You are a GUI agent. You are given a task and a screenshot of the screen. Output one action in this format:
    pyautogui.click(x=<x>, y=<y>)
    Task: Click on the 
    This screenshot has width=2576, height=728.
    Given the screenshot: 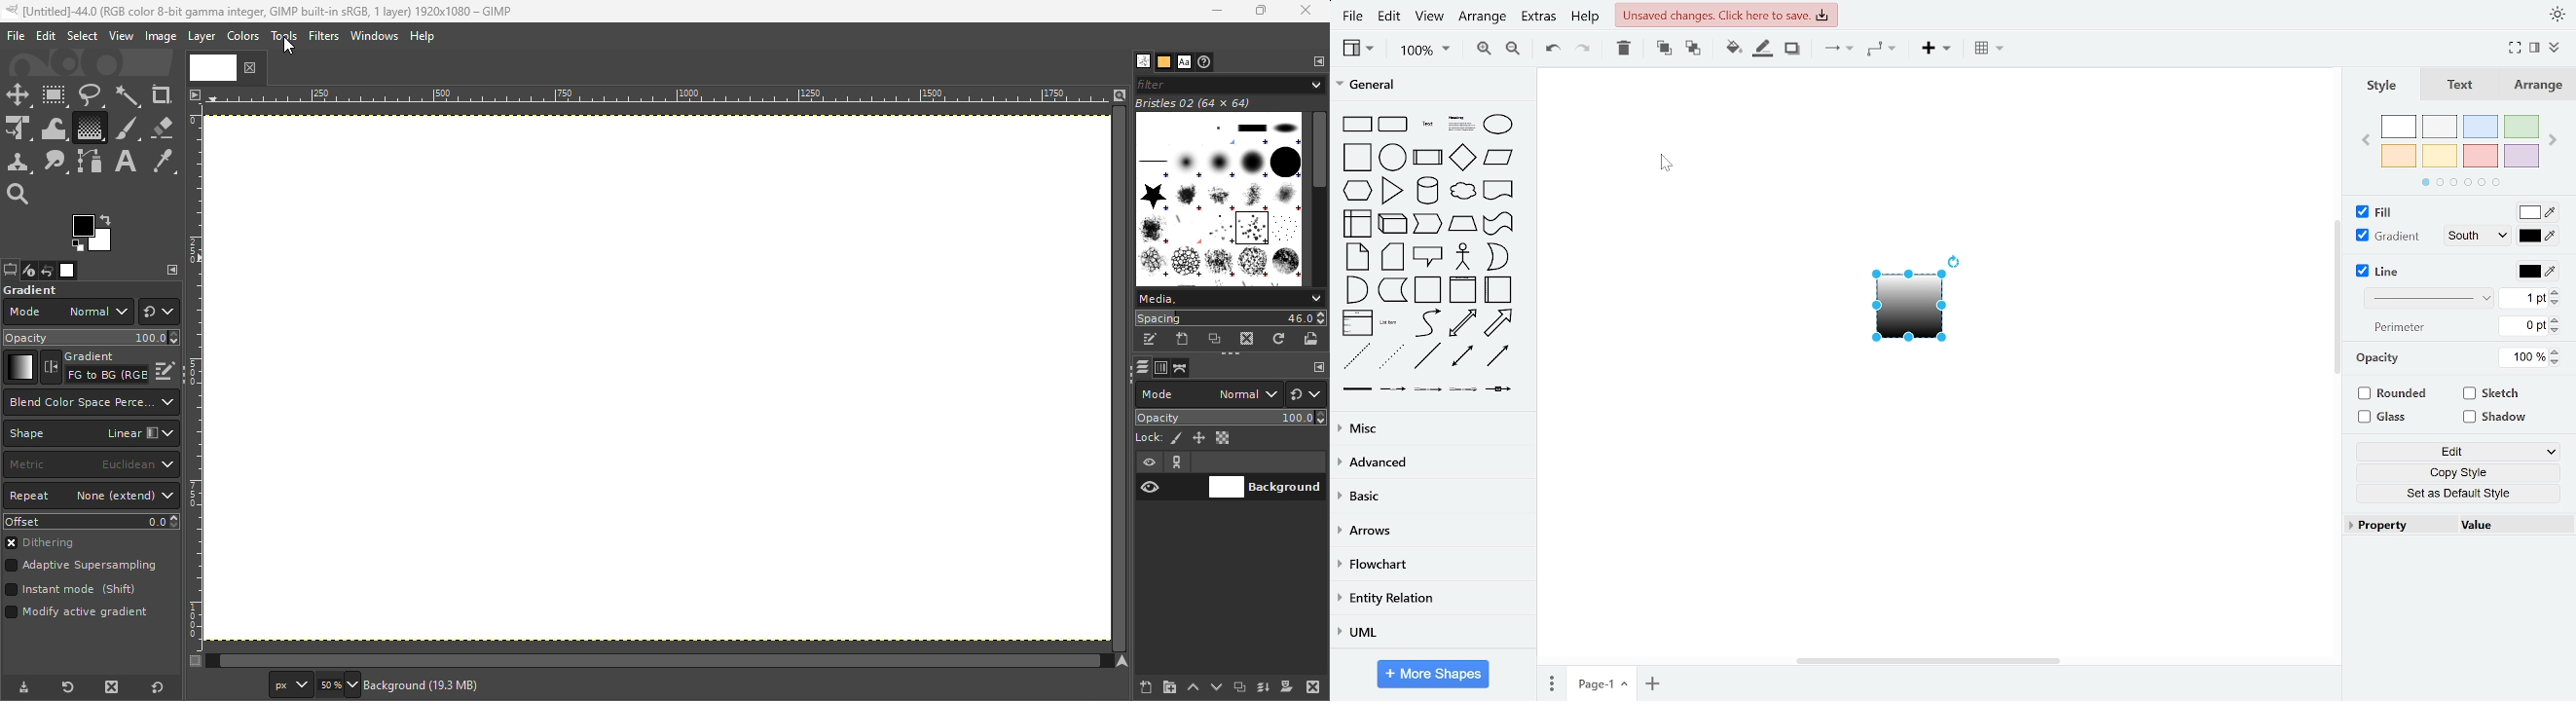 What is the action you would take?
    pyautogui.click(x=1499, y=389)
    